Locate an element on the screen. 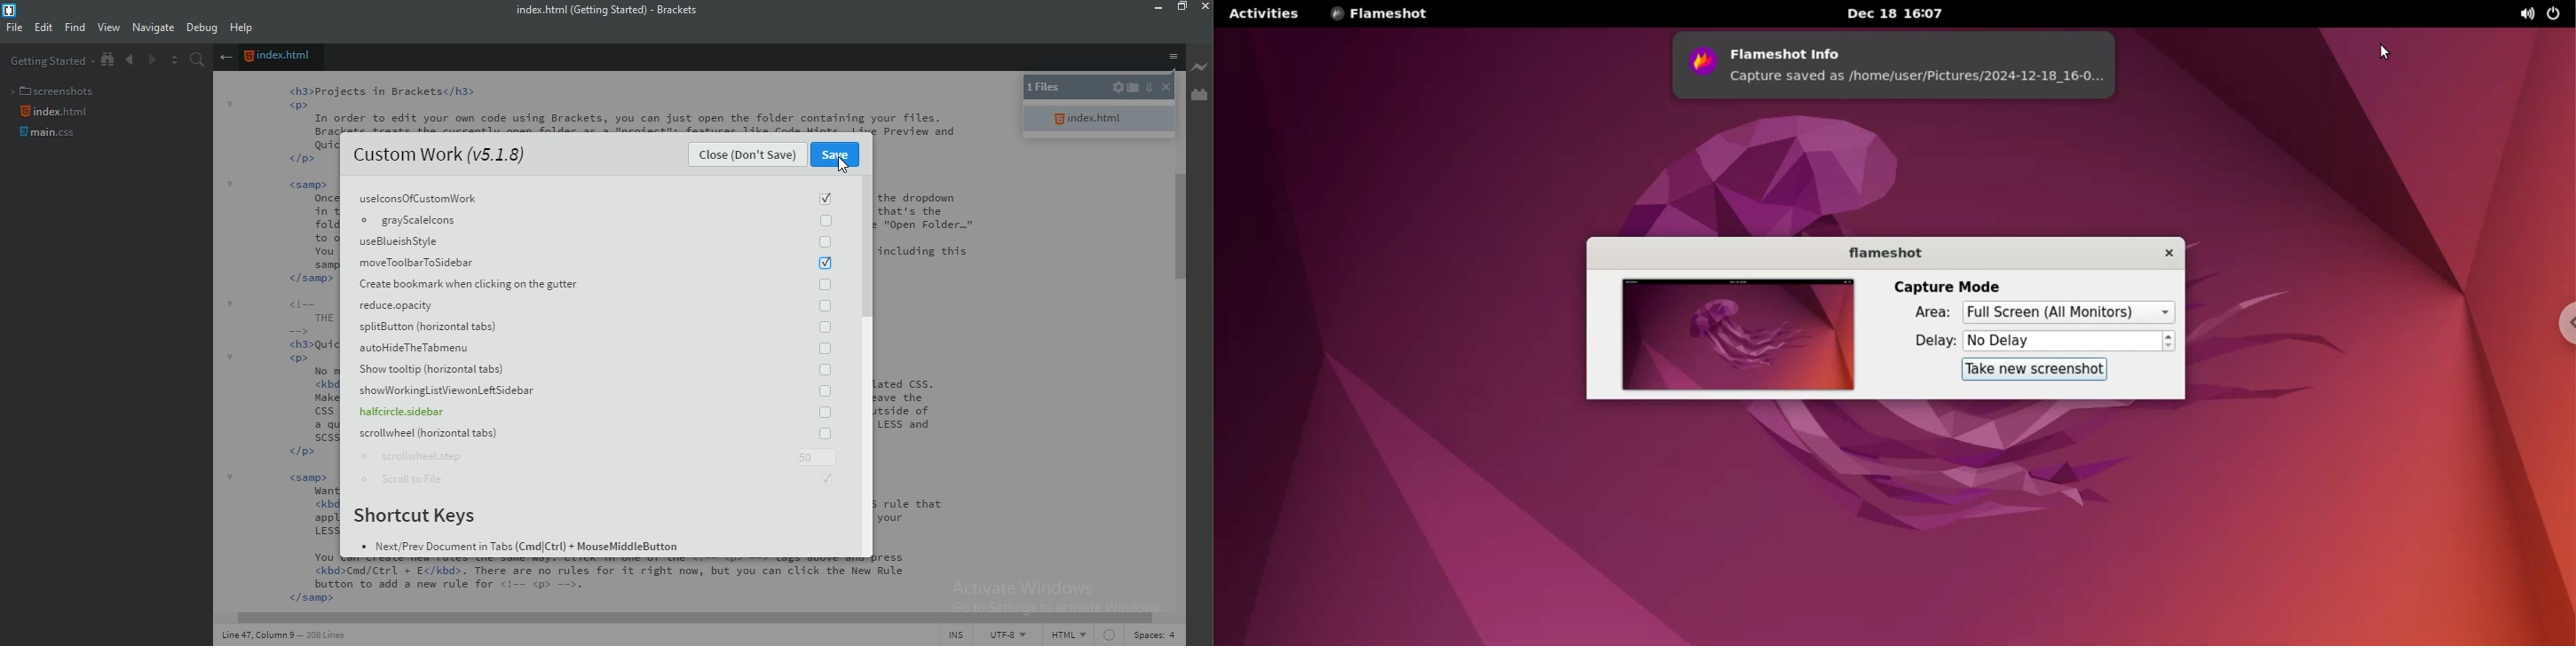 This screenshot has height=672, width=2576. logo is located at coordinates (9, 11).